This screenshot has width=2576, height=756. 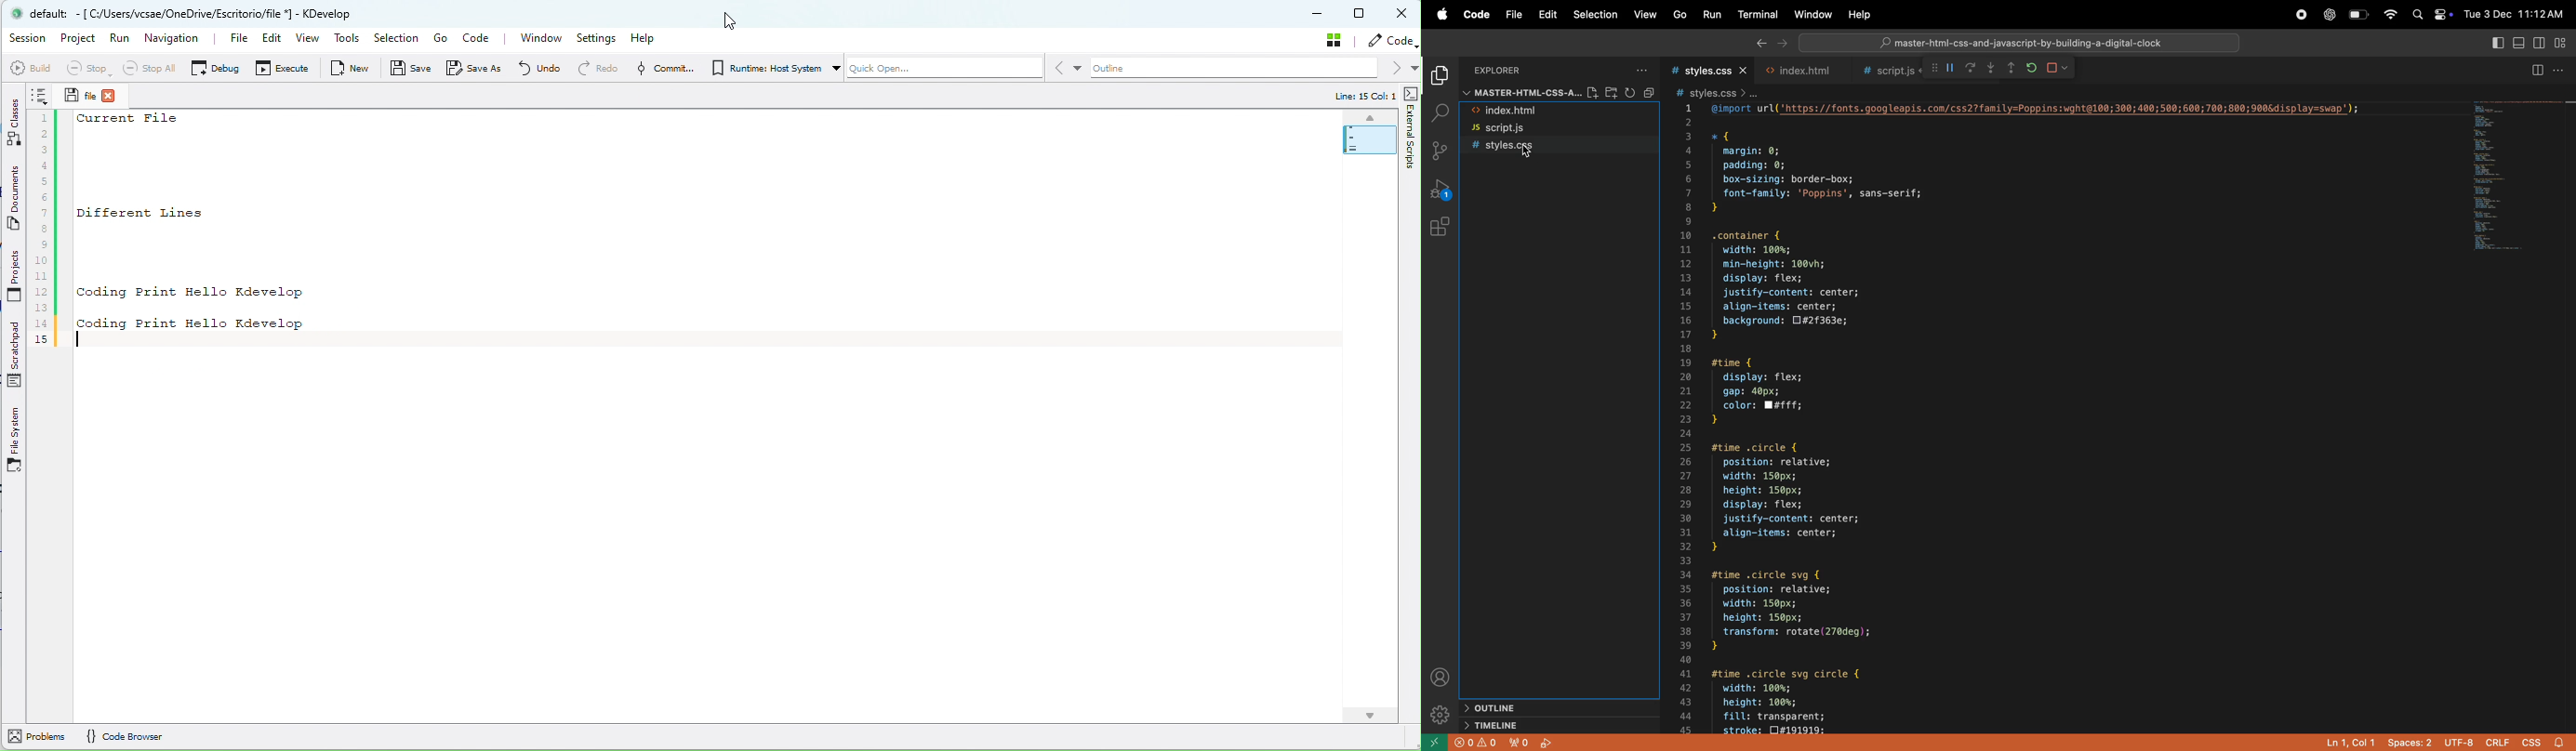 I want to click on error, so click(x=1472, y=743).